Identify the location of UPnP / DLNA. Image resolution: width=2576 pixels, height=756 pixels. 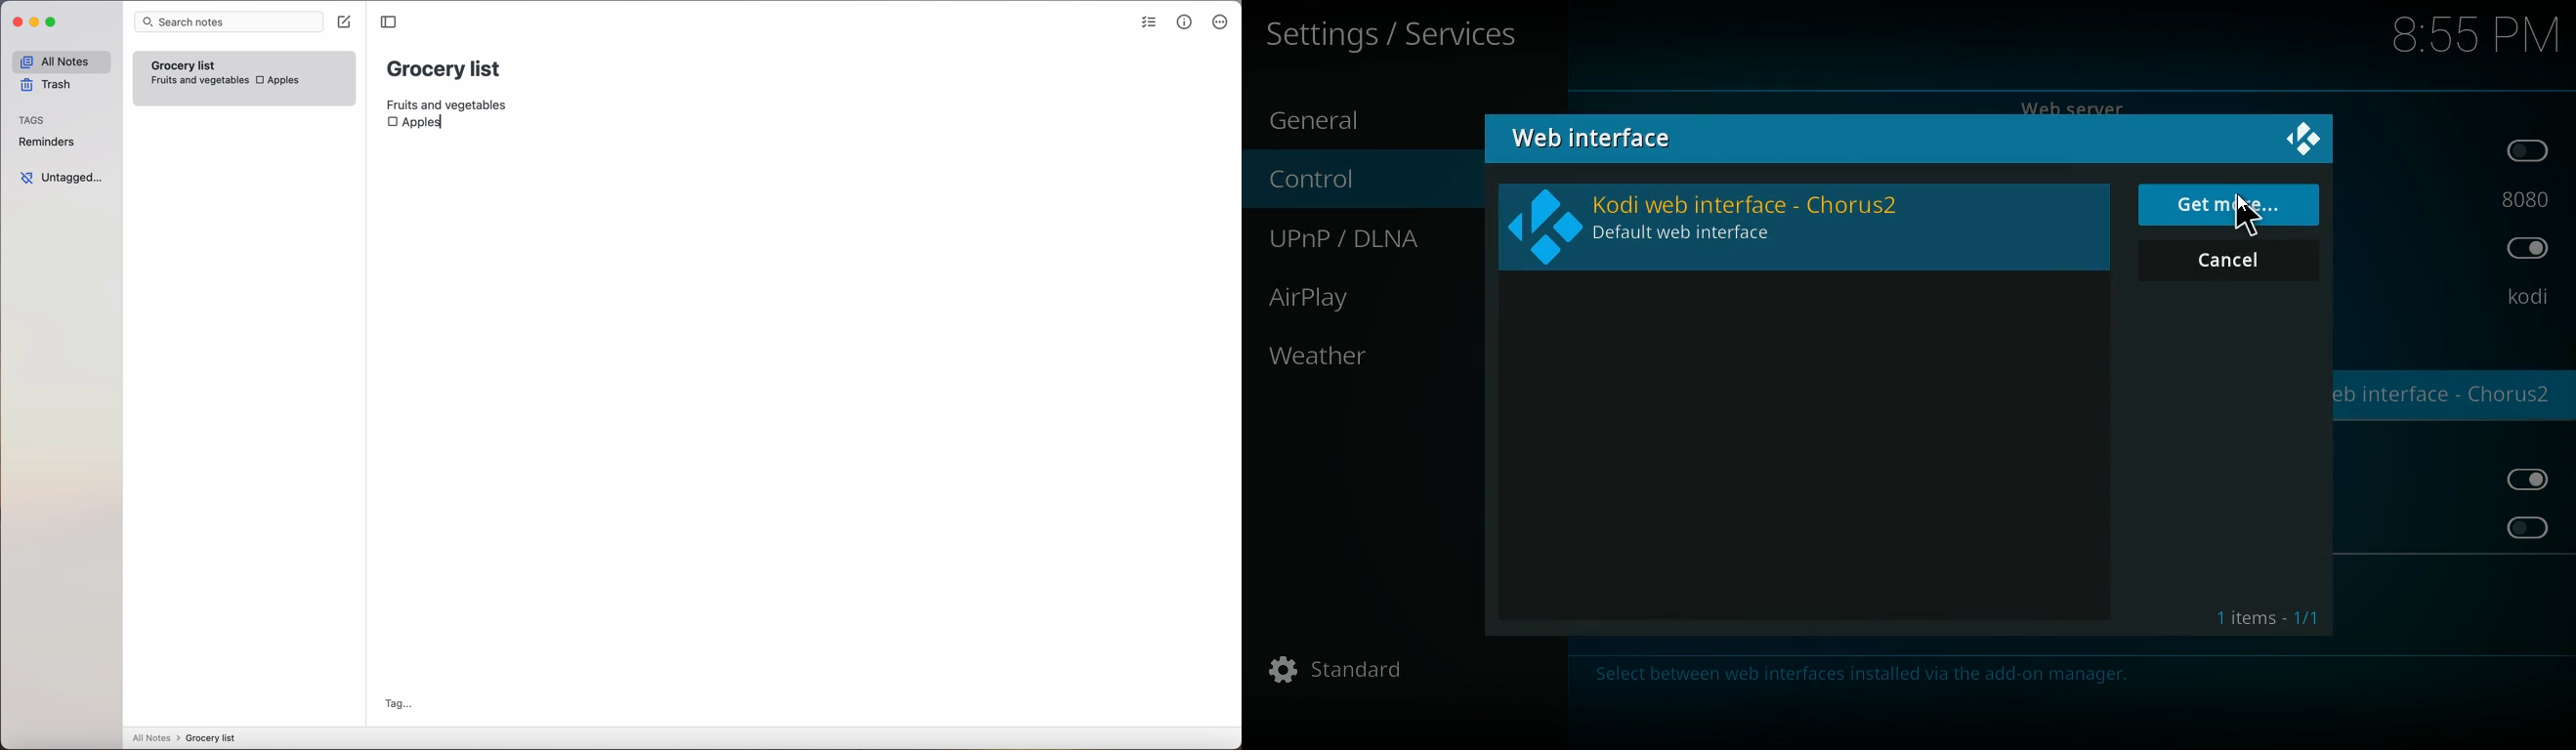
(1364, 239).